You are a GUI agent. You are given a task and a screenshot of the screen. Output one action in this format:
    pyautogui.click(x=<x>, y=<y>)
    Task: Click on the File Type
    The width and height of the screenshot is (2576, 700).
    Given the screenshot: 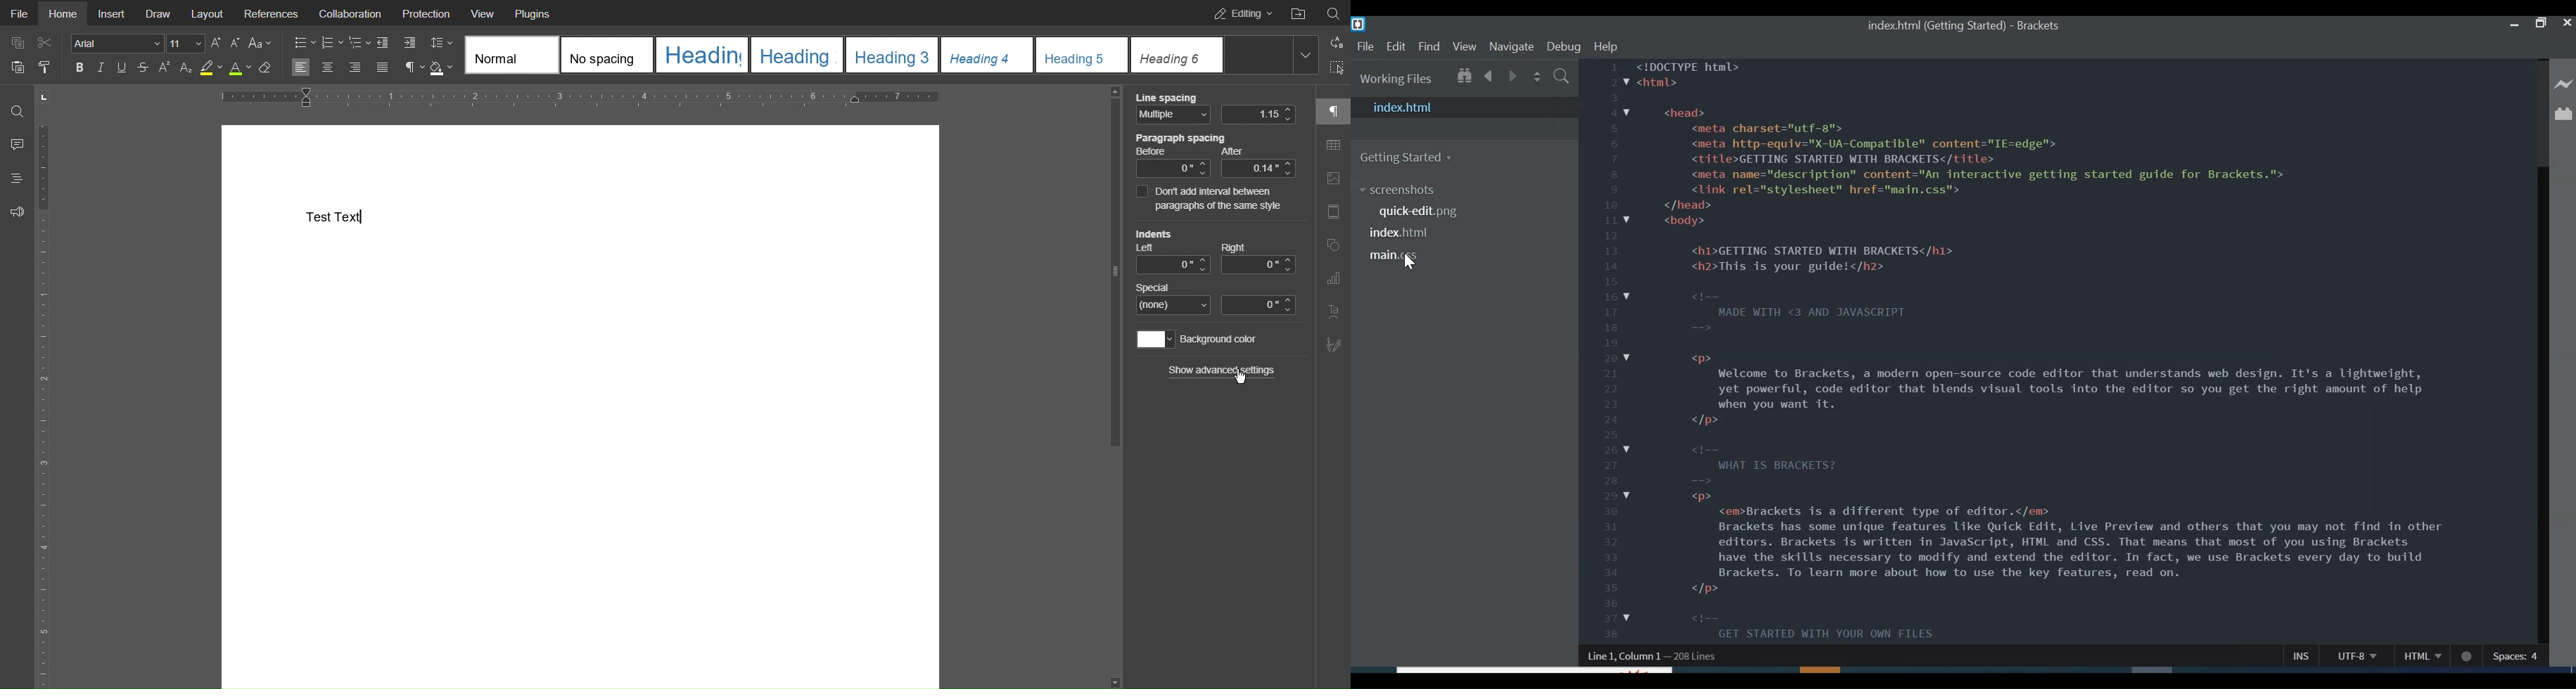 What is the action you would take?
    pyautogui.click(x=2424, y=656)
    